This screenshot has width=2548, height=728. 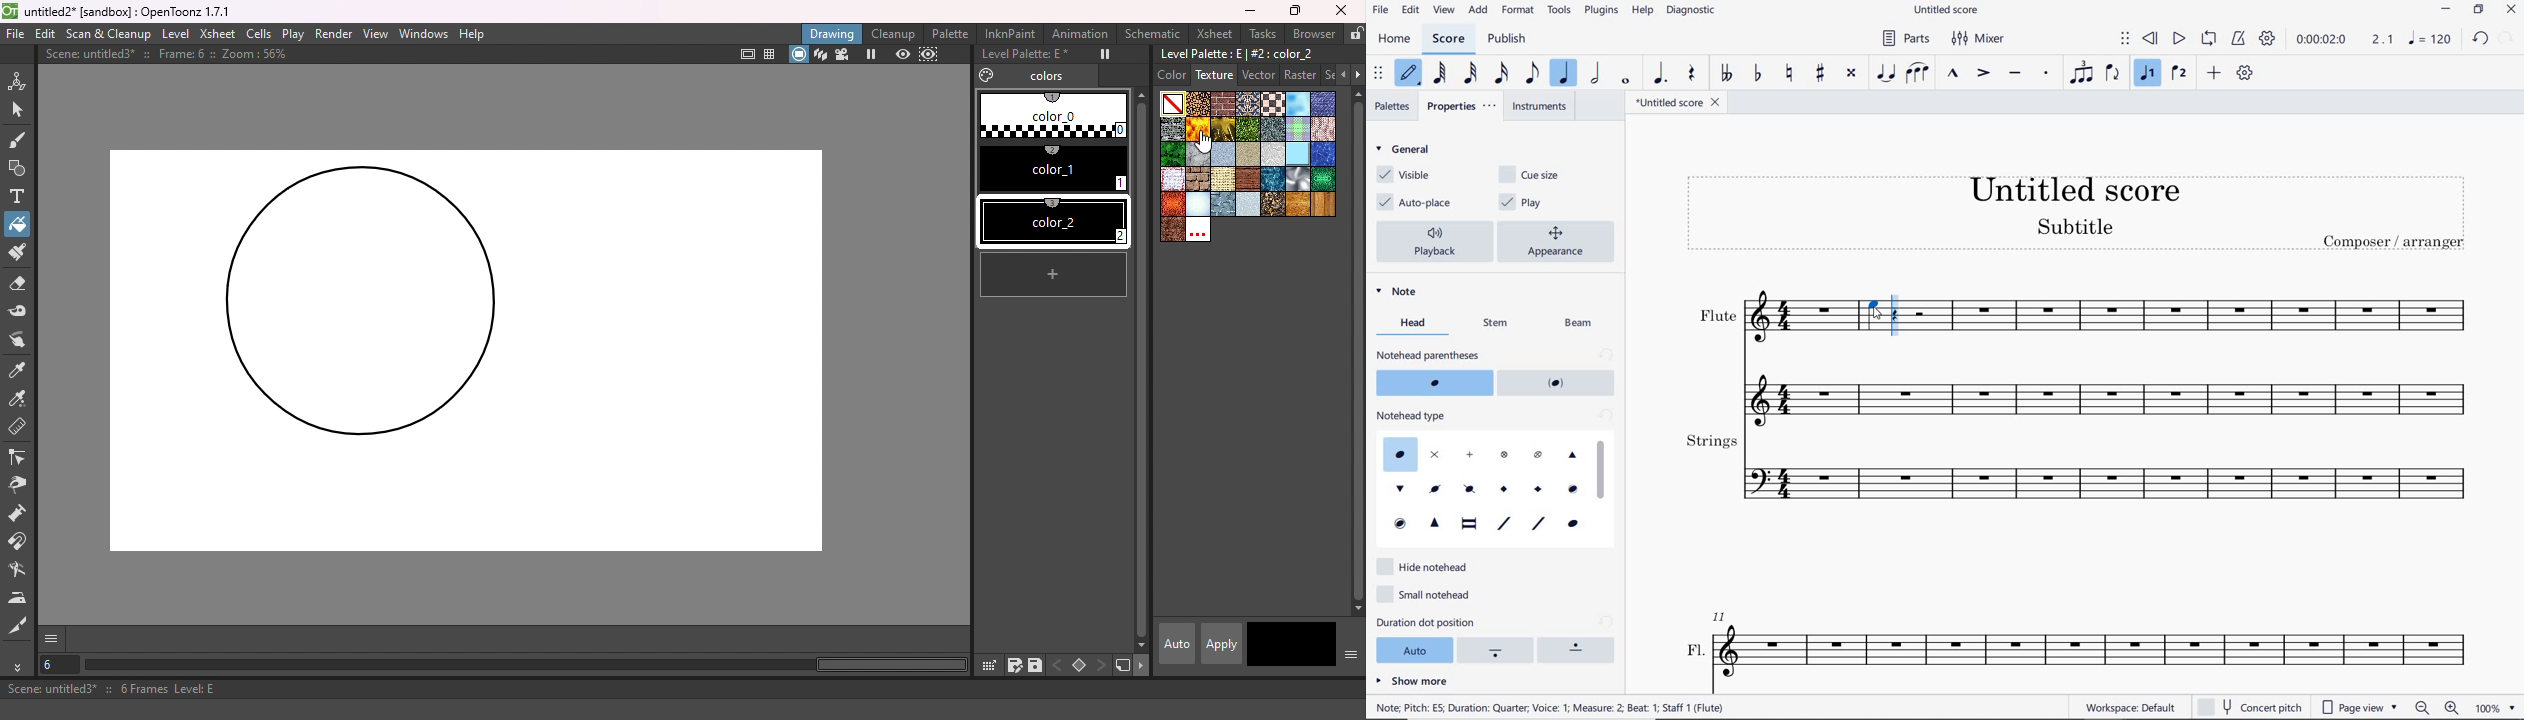 What do you see at coordinates (20, 598) in the screenshot?
I see `Iron tool` at bounding box center [20, 598].